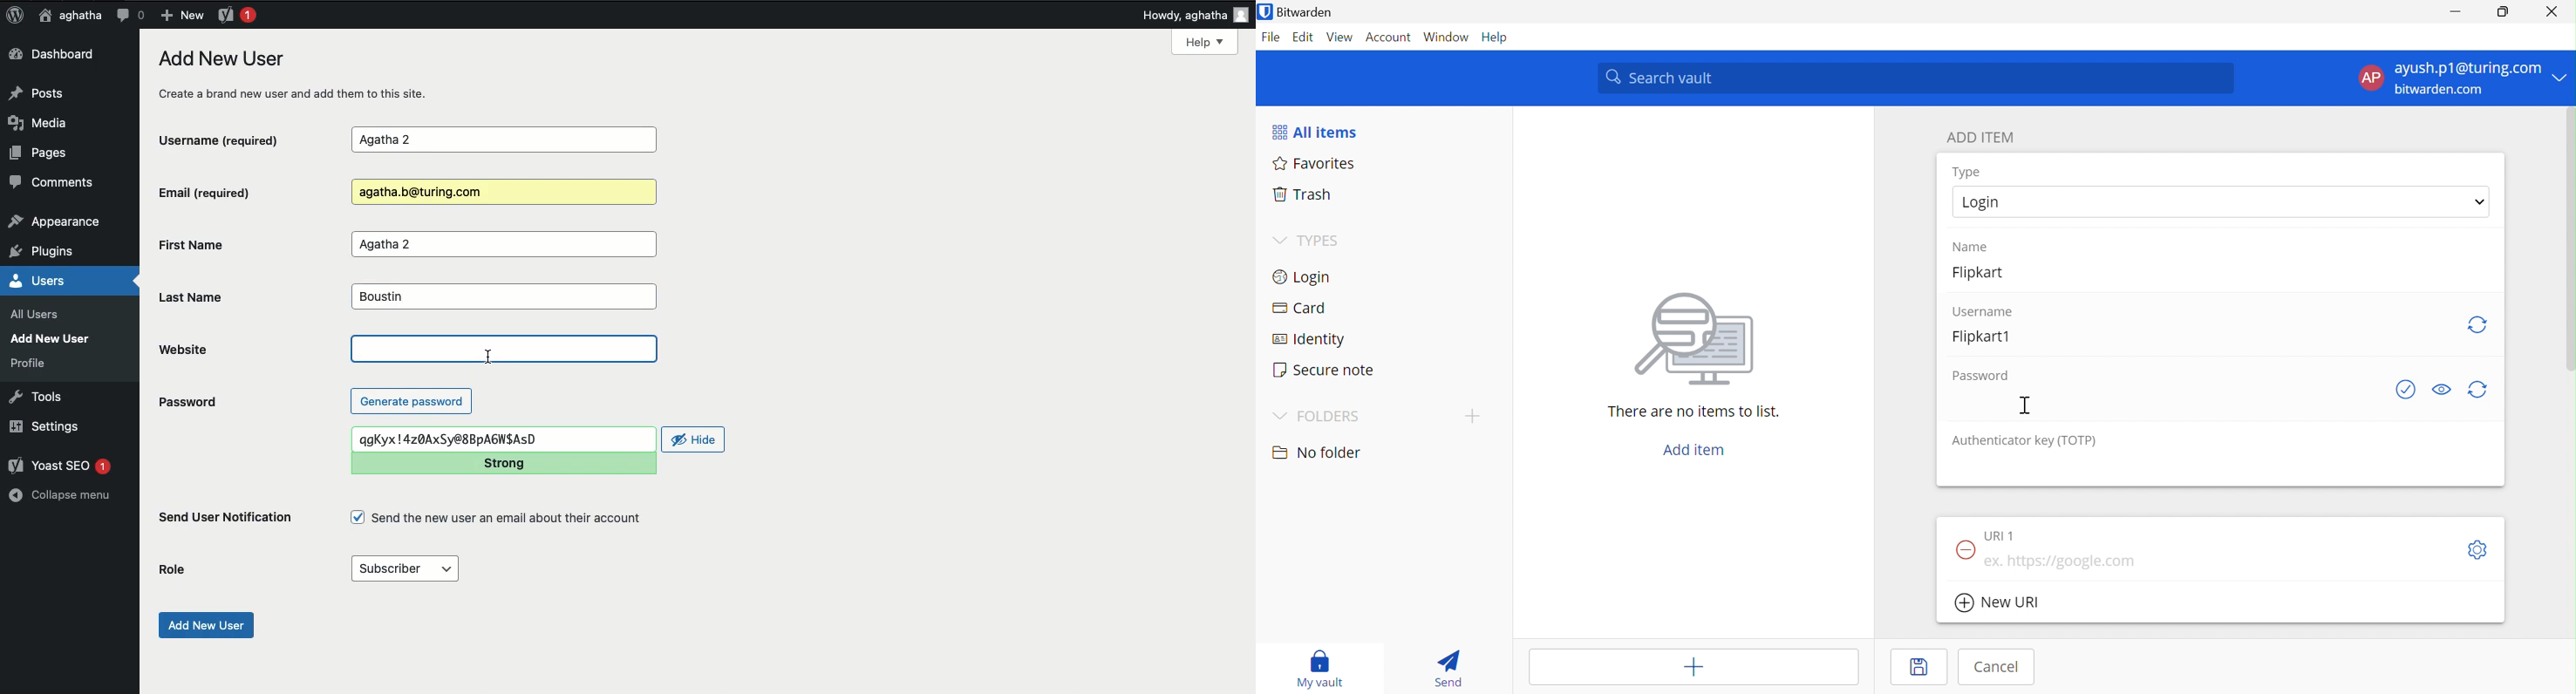 The width and height of the screenshot is (2576, 700). Describe the element at coordinates (227, 520) in the screenshot. I see `Send user notification ` at that location.